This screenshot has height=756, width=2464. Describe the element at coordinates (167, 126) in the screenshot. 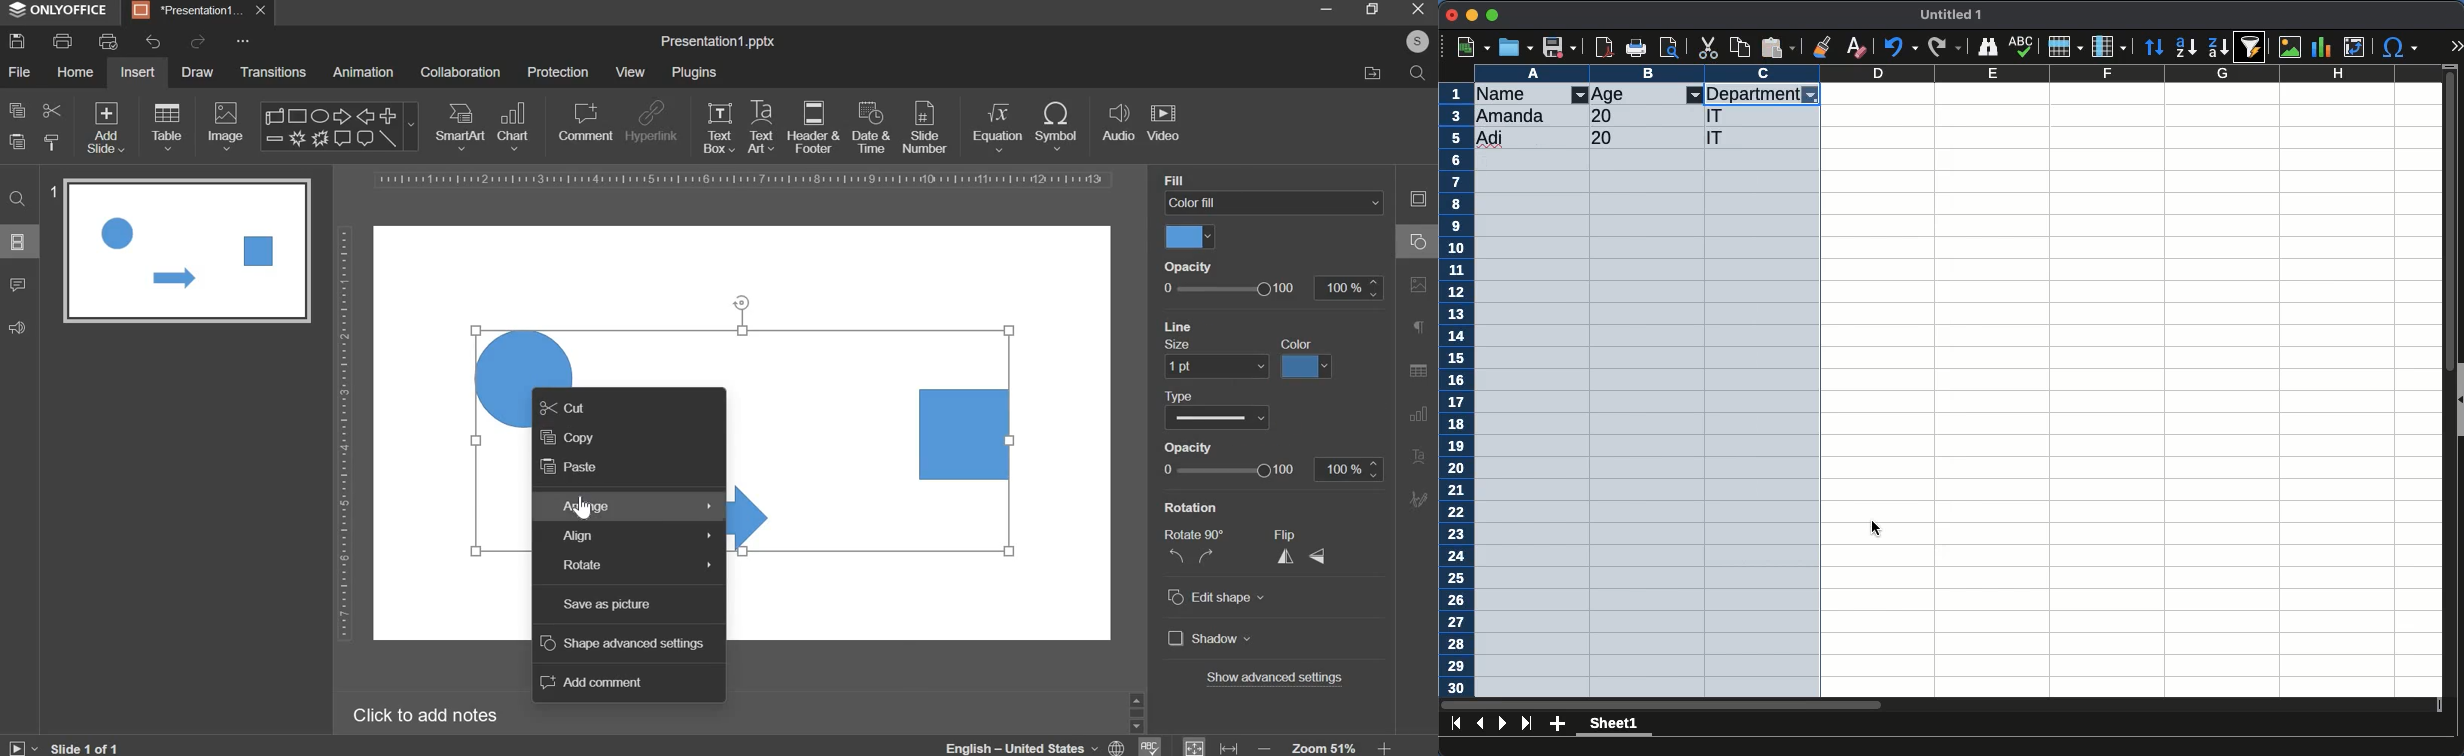

I see `table` at that location.